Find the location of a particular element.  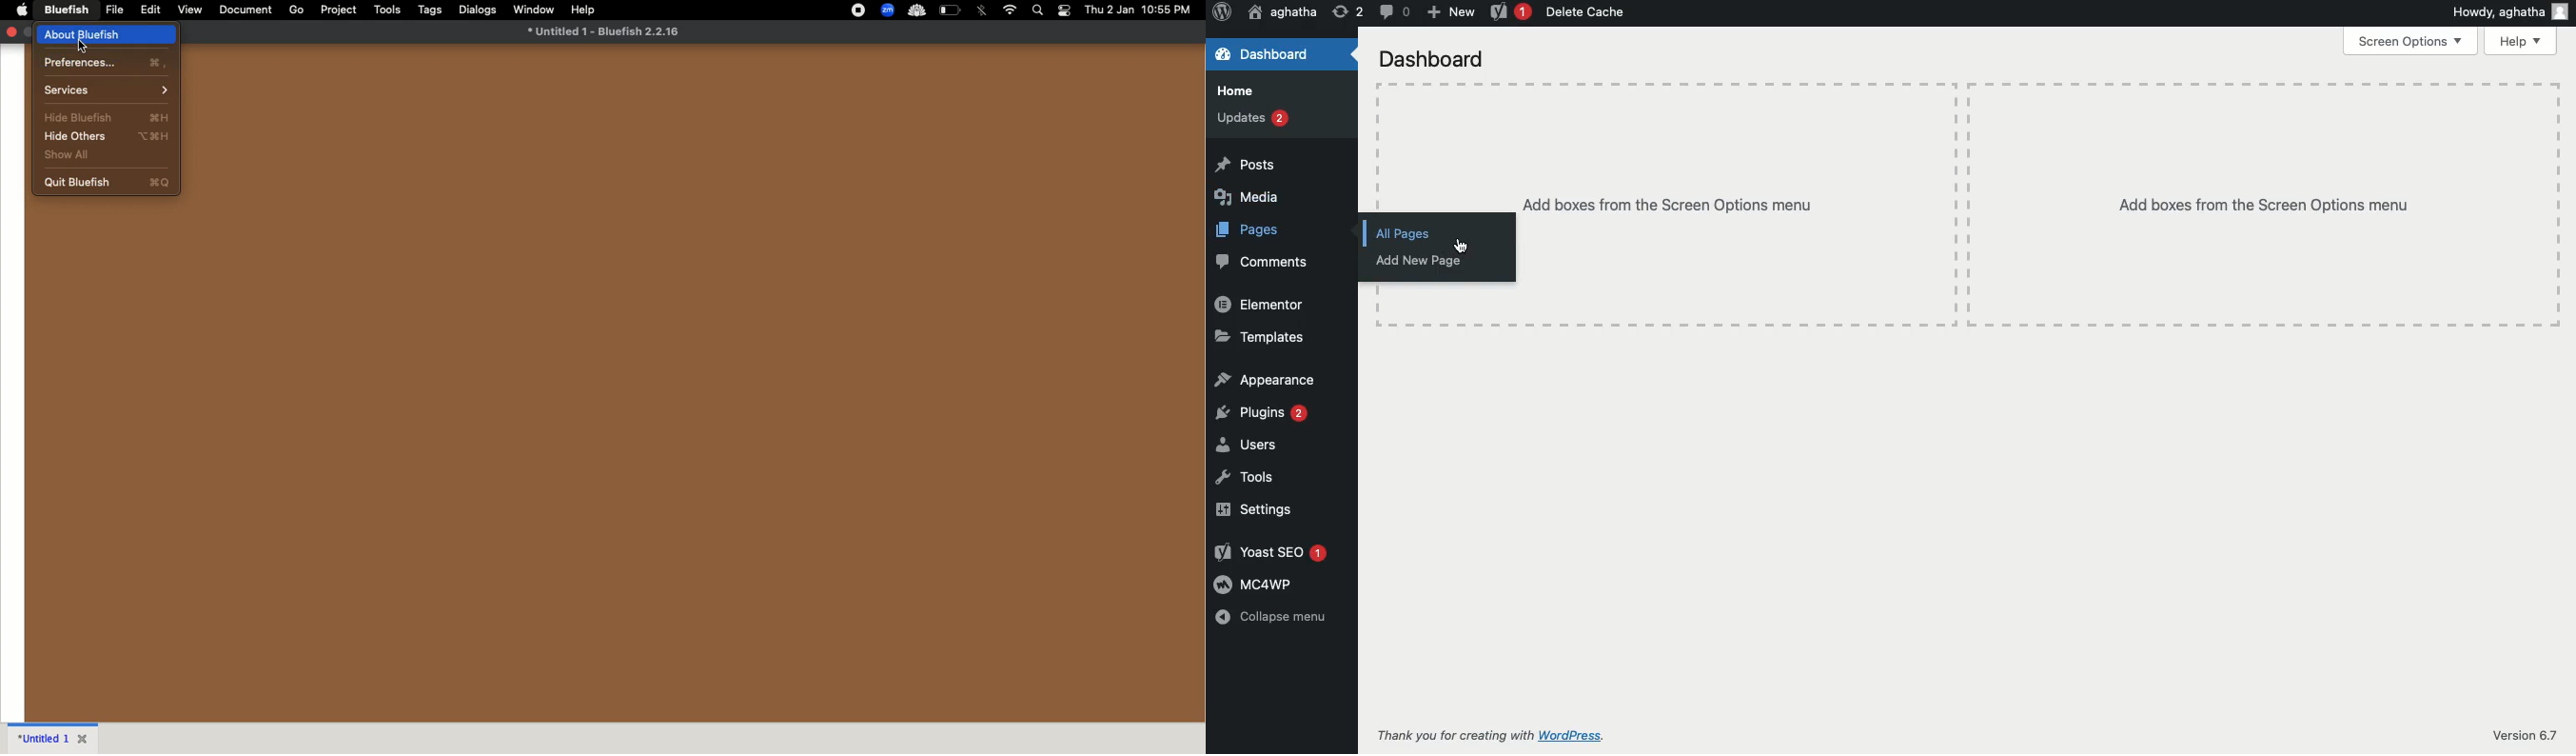

Home is located at coordinates (1233, 91).